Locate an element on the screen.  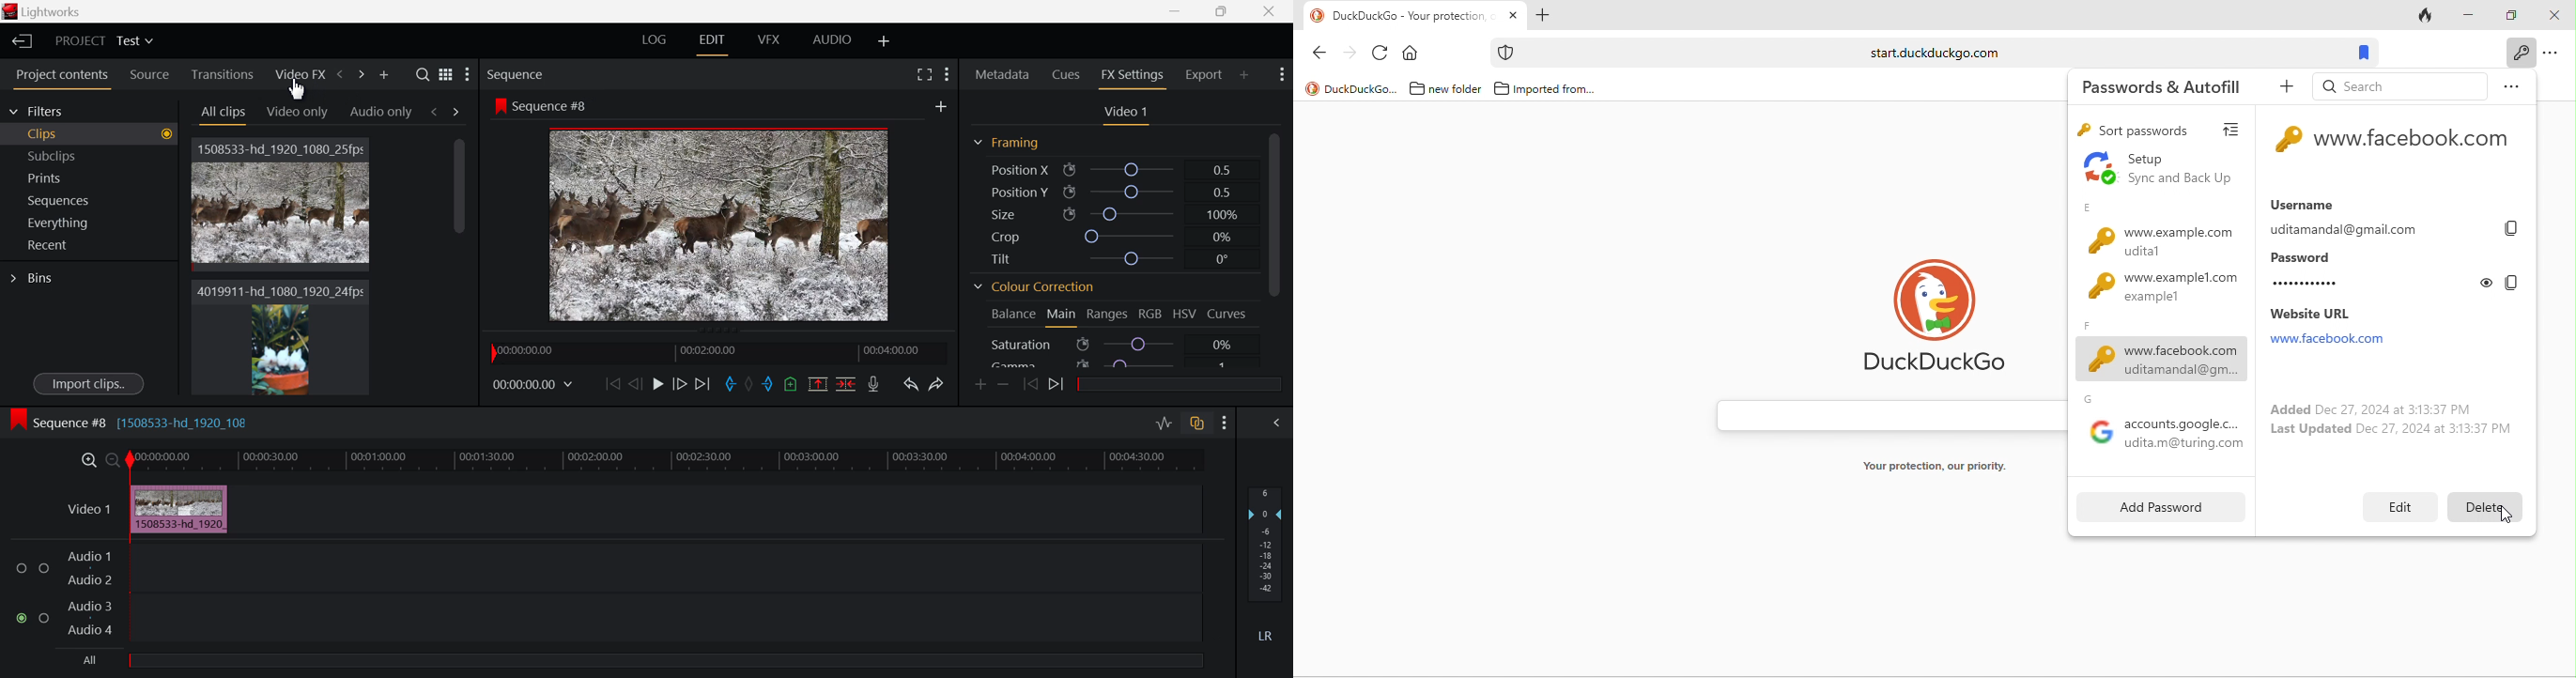
cursor is located at coordinates (2509, 514).